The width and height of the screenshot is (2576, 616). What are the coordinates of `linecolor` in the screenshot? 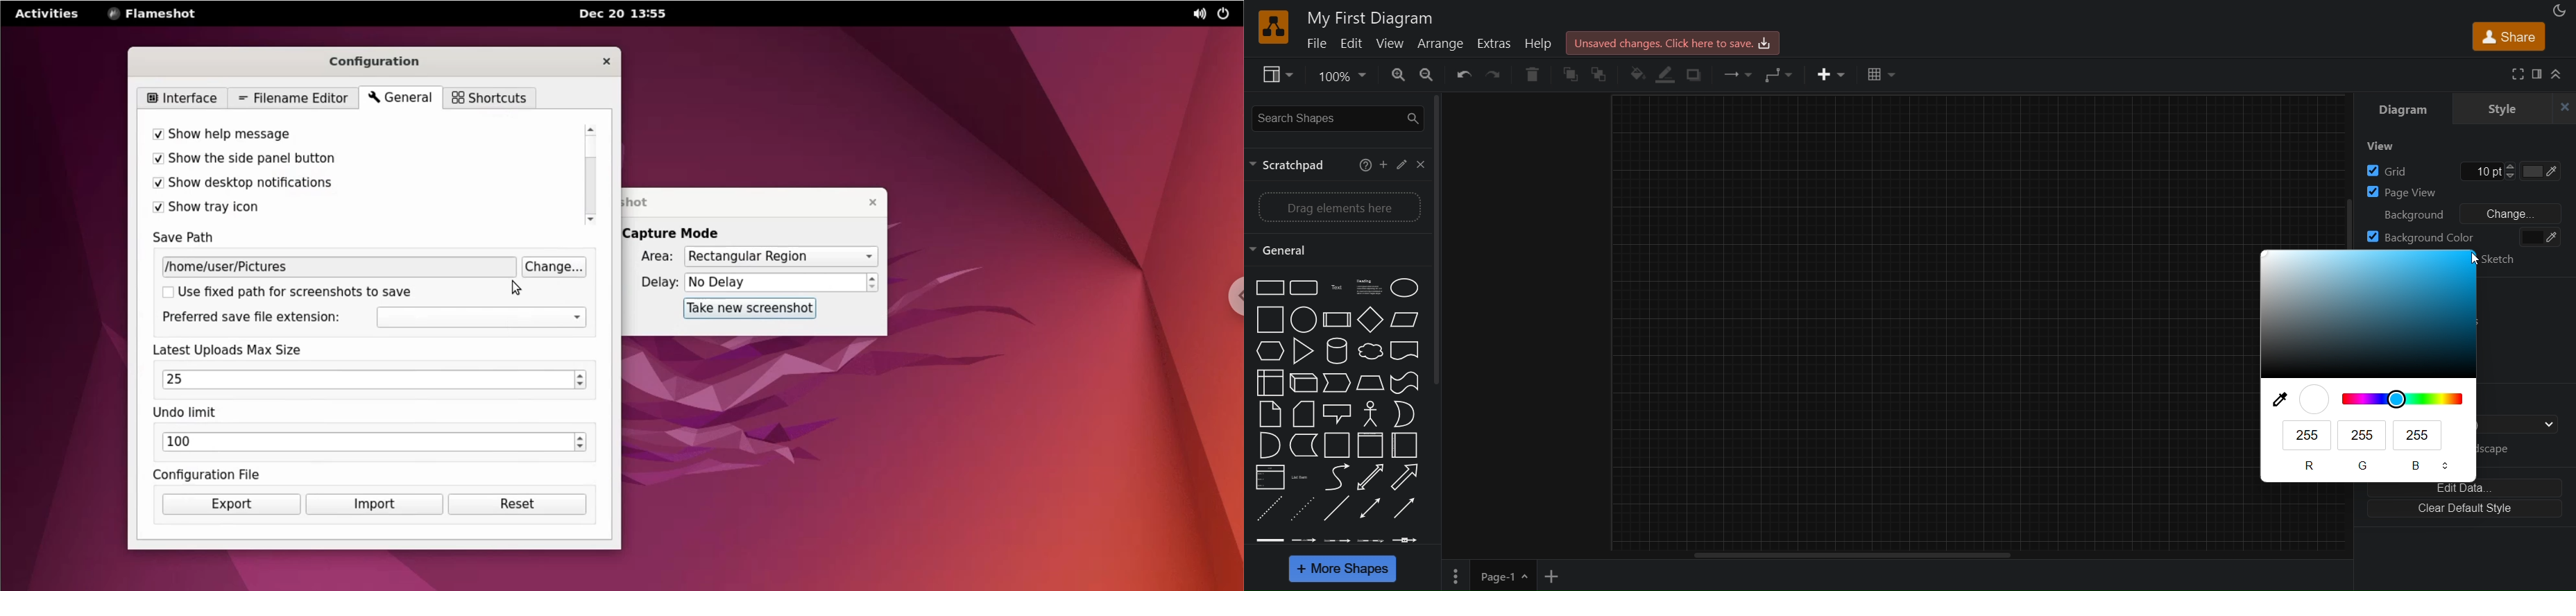 It's located at (1666, 76).